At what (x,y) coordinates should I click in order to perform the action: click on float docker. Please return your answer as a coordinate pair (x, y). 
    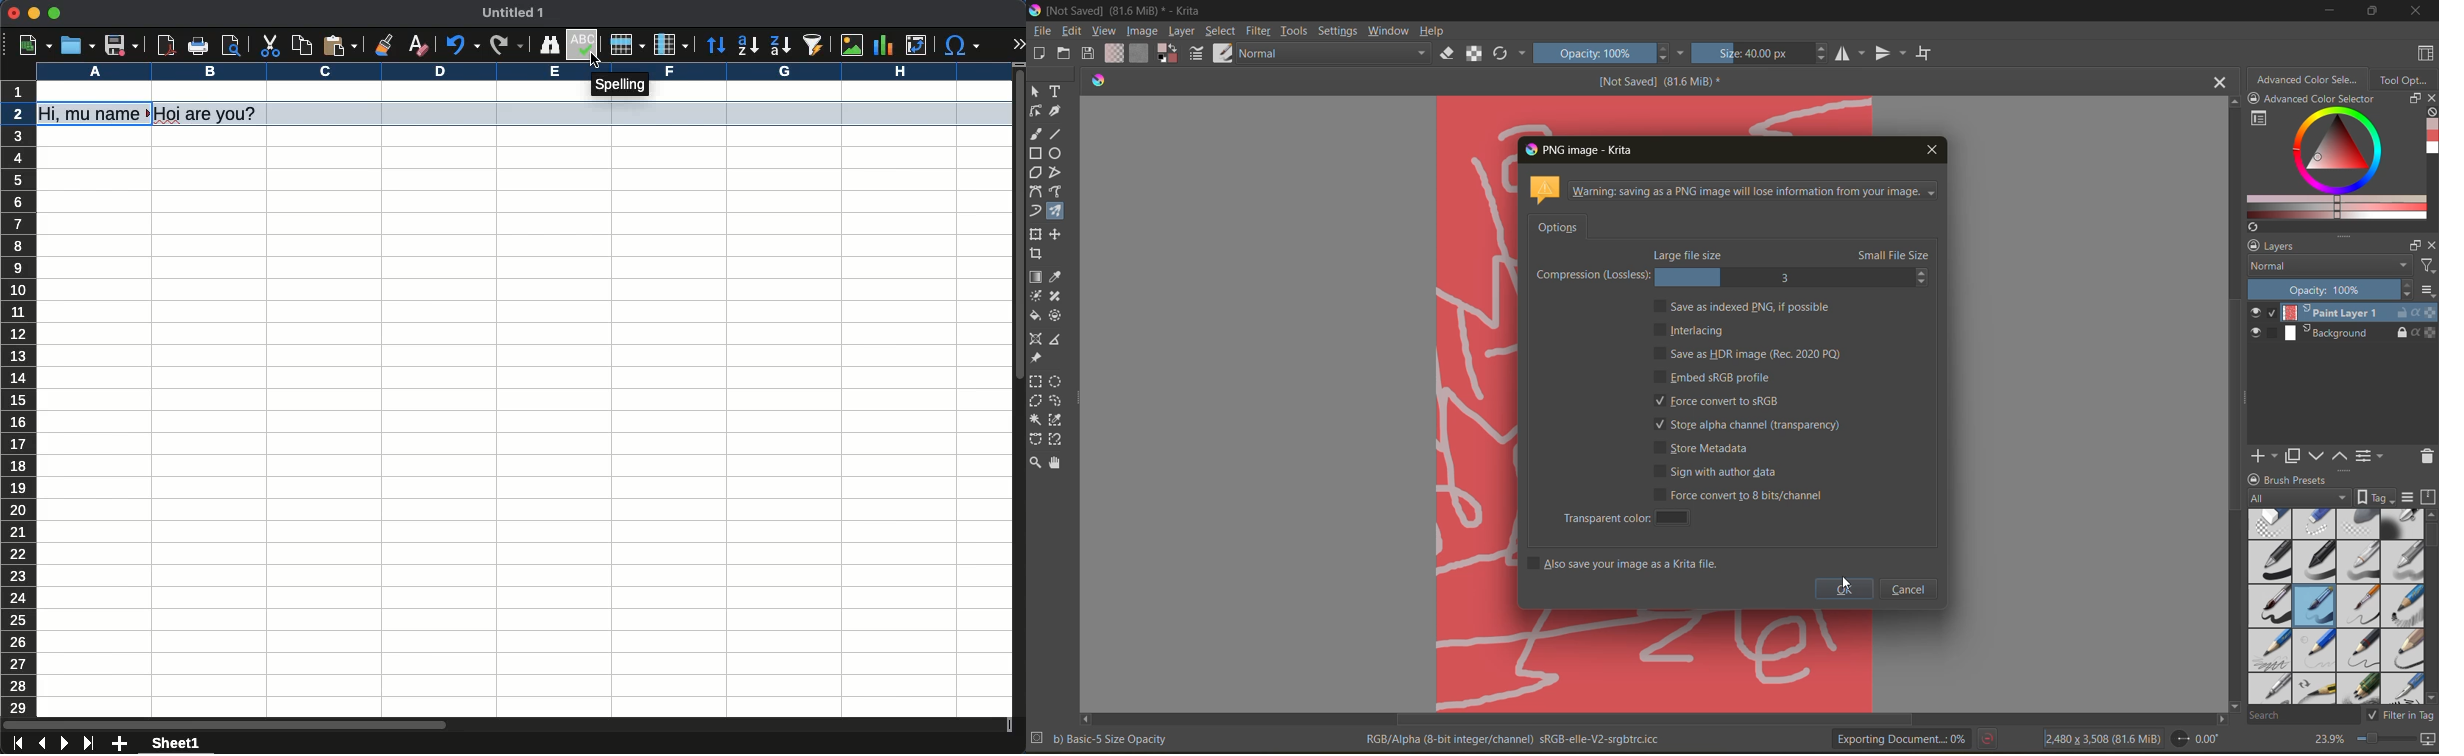
    Looking at the image, I should click on (2415, 246).